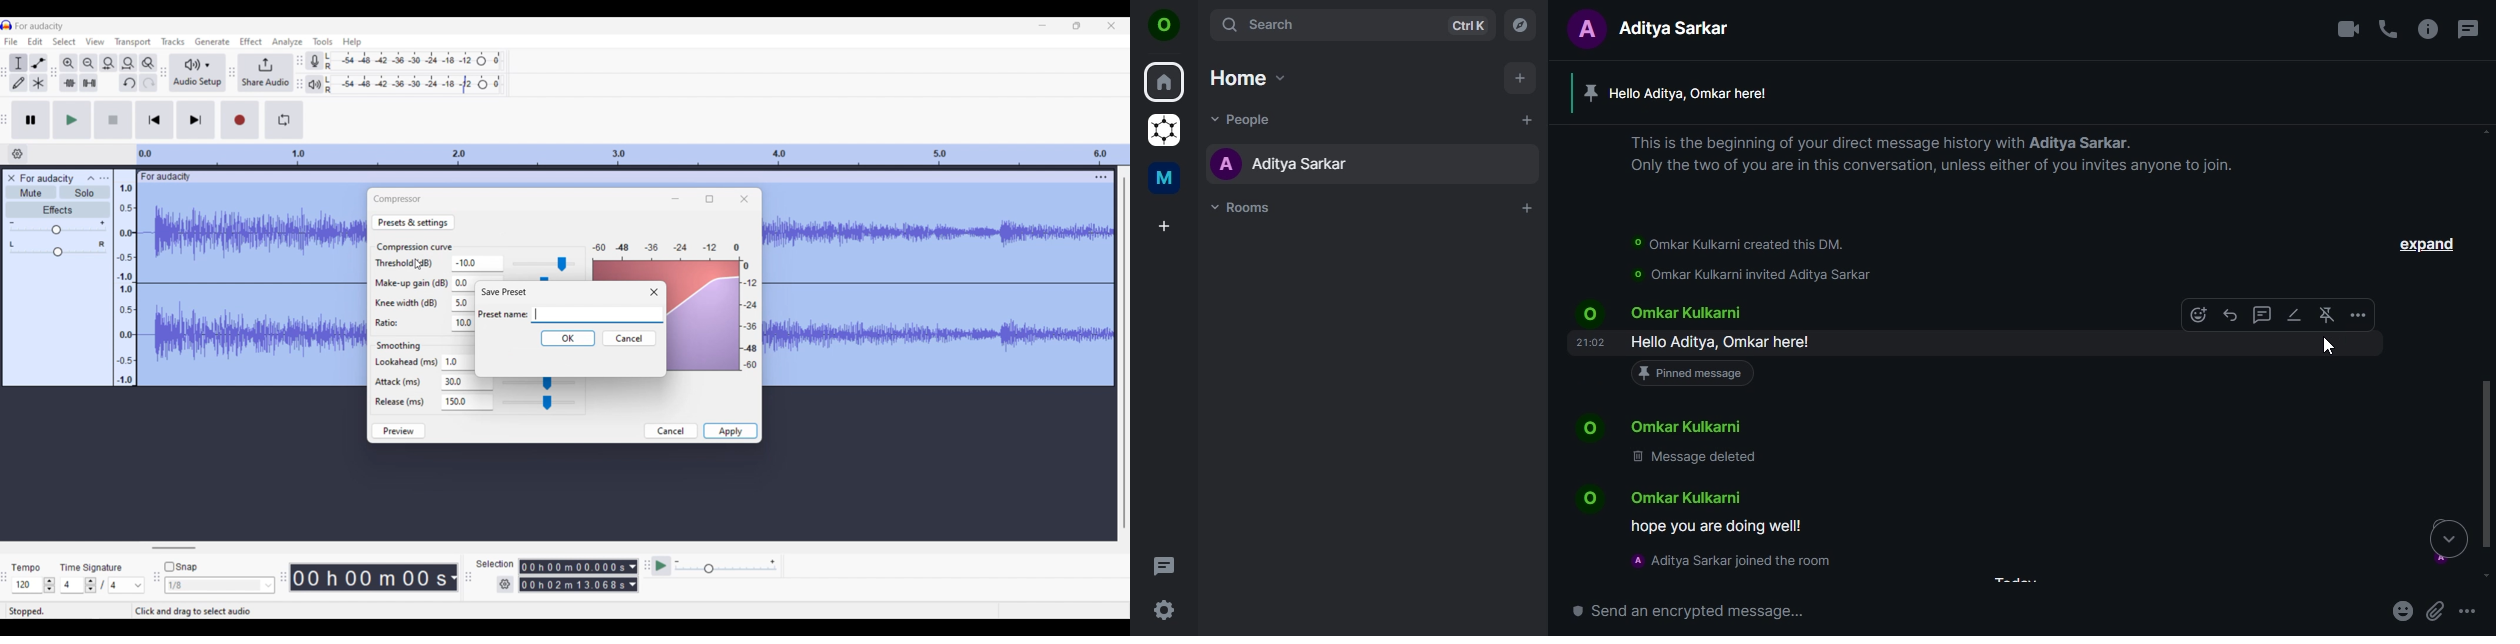 The height and width of the screenshot is (644, 2520). I want to click on View, so click(95, 41).